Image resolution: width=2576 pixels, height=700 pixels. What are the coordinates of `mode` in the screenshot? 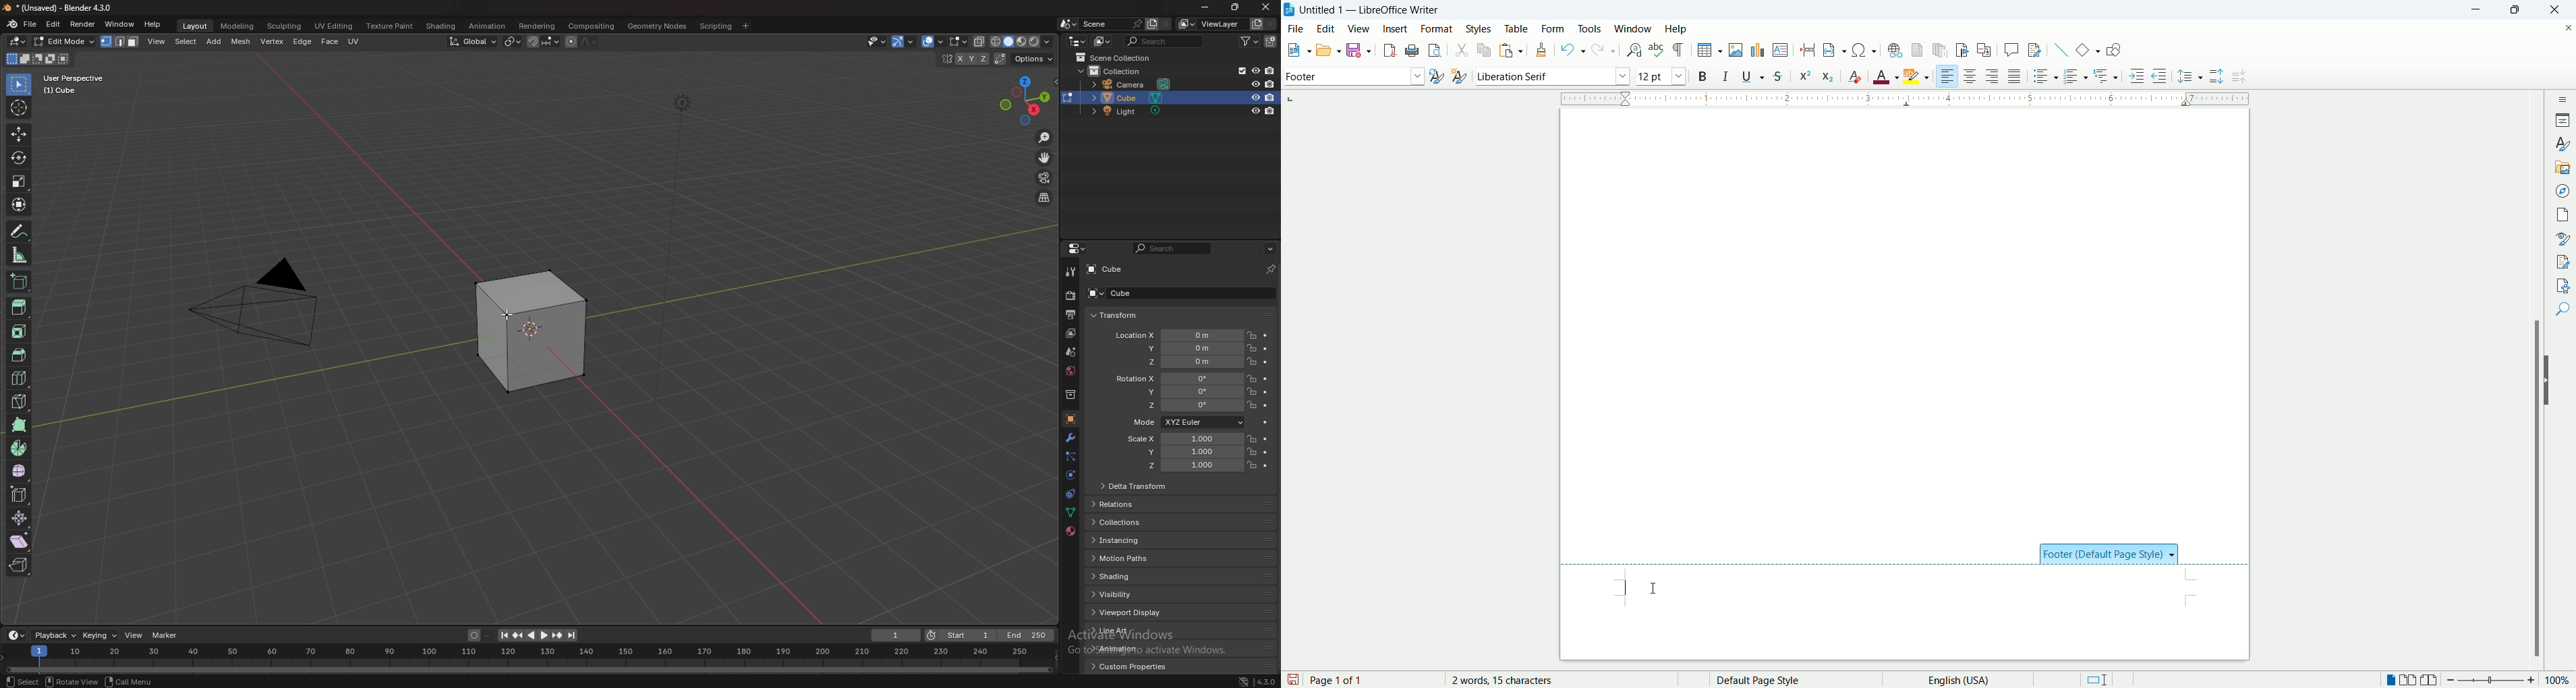 It's located at (1187, 422).